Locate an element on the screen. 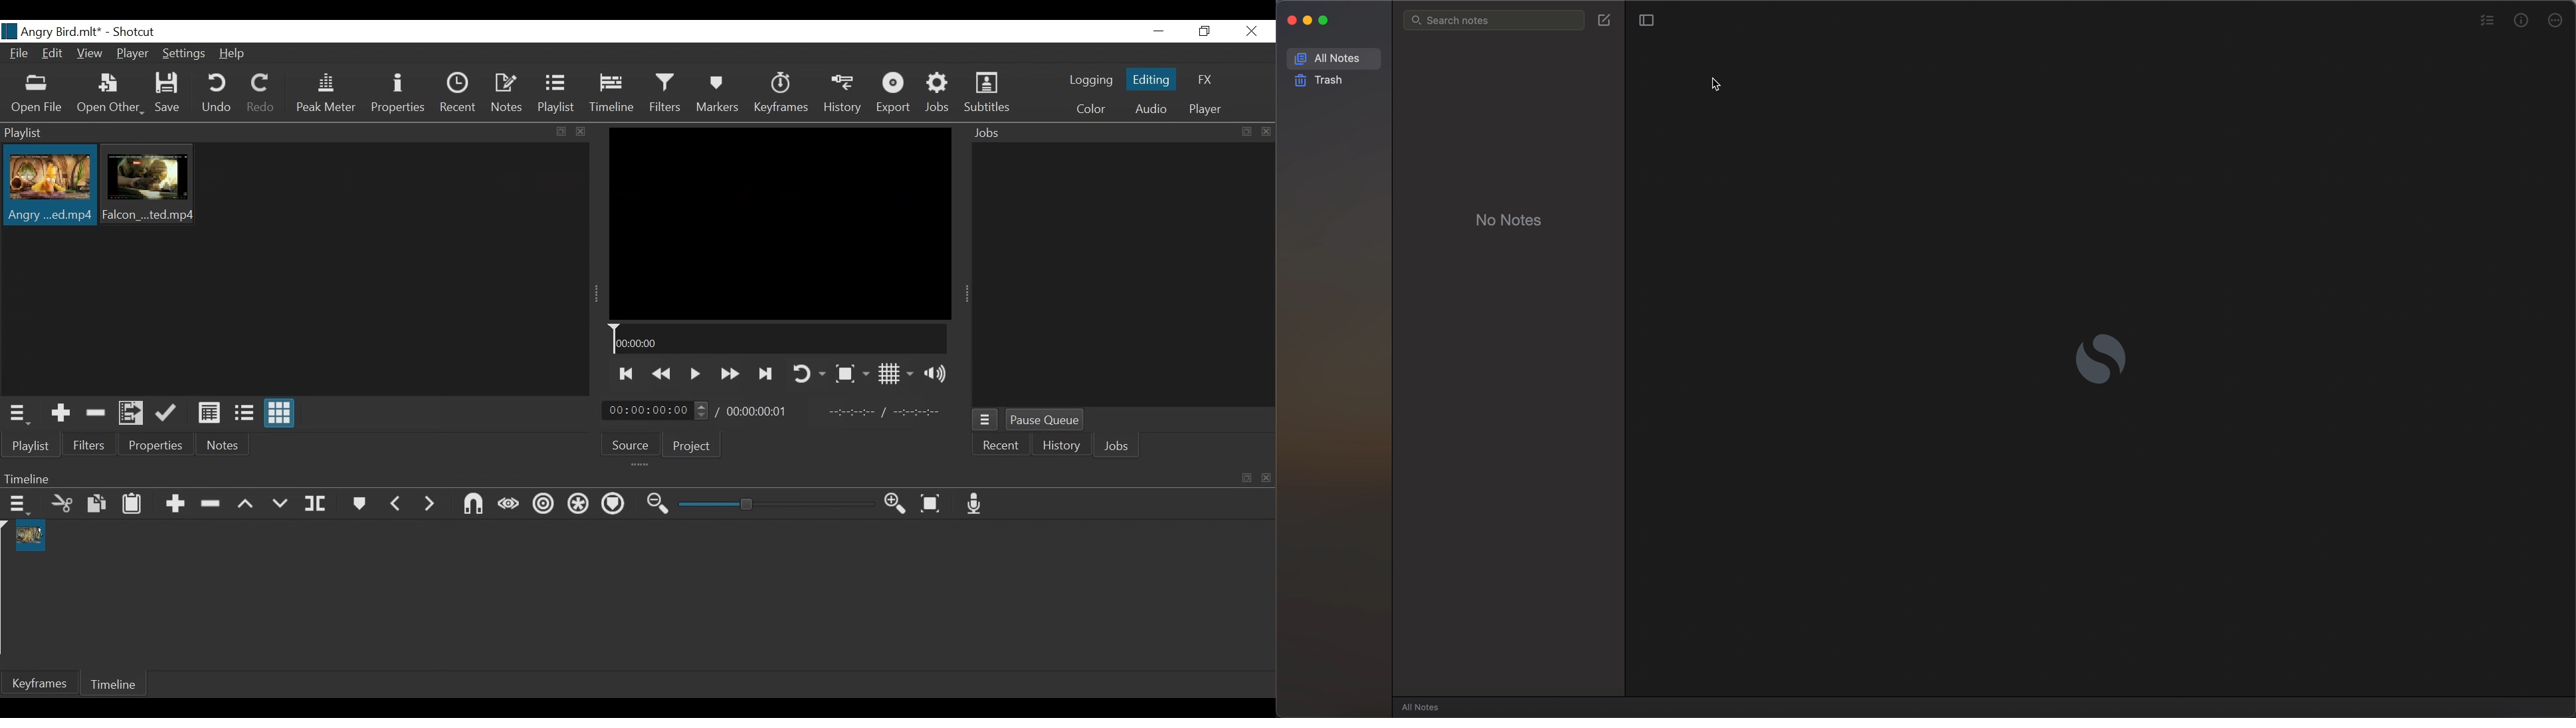  Properties is located at coordinates (398, 95).